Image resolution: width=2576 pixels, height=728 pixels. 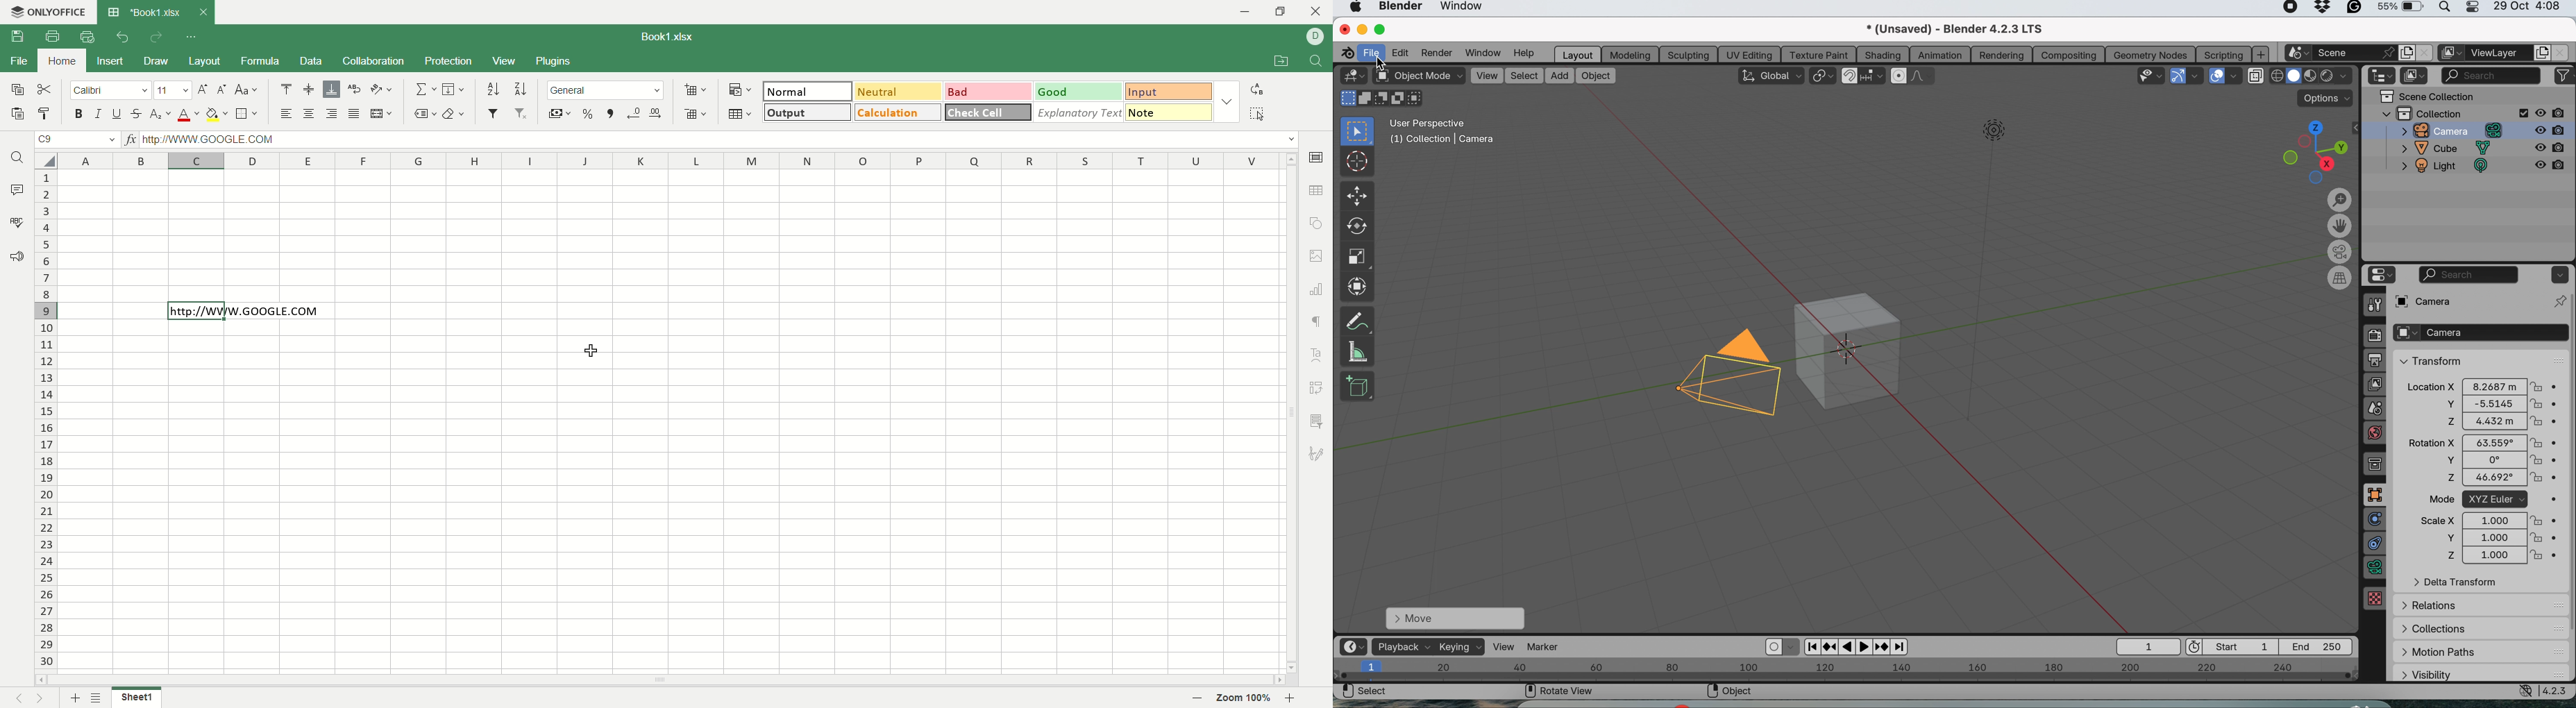 What do you see at coordinates (2415, 76) in the screenshot?
I see `display mode` at bounding box center [2415, 76].